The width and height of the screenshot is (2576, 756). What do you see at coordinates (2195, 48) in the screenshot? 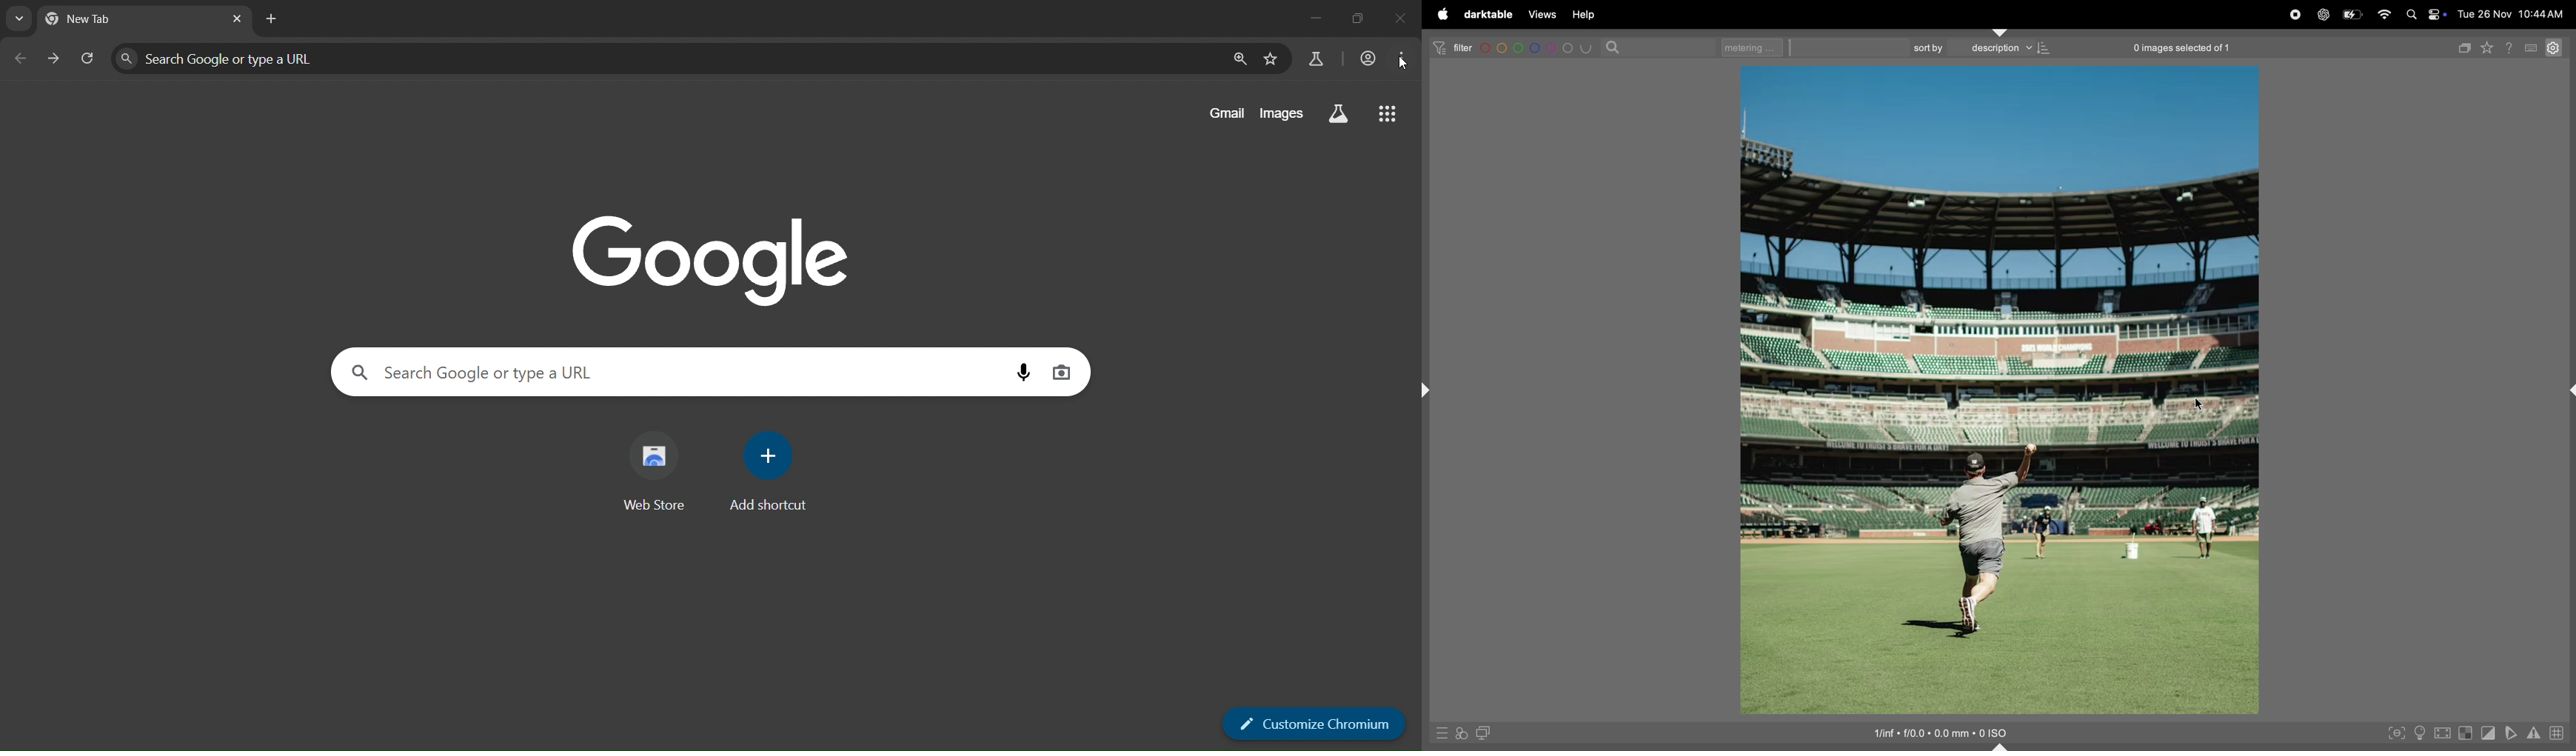
I see `0 images selected` at bounding box center [2195, 48].